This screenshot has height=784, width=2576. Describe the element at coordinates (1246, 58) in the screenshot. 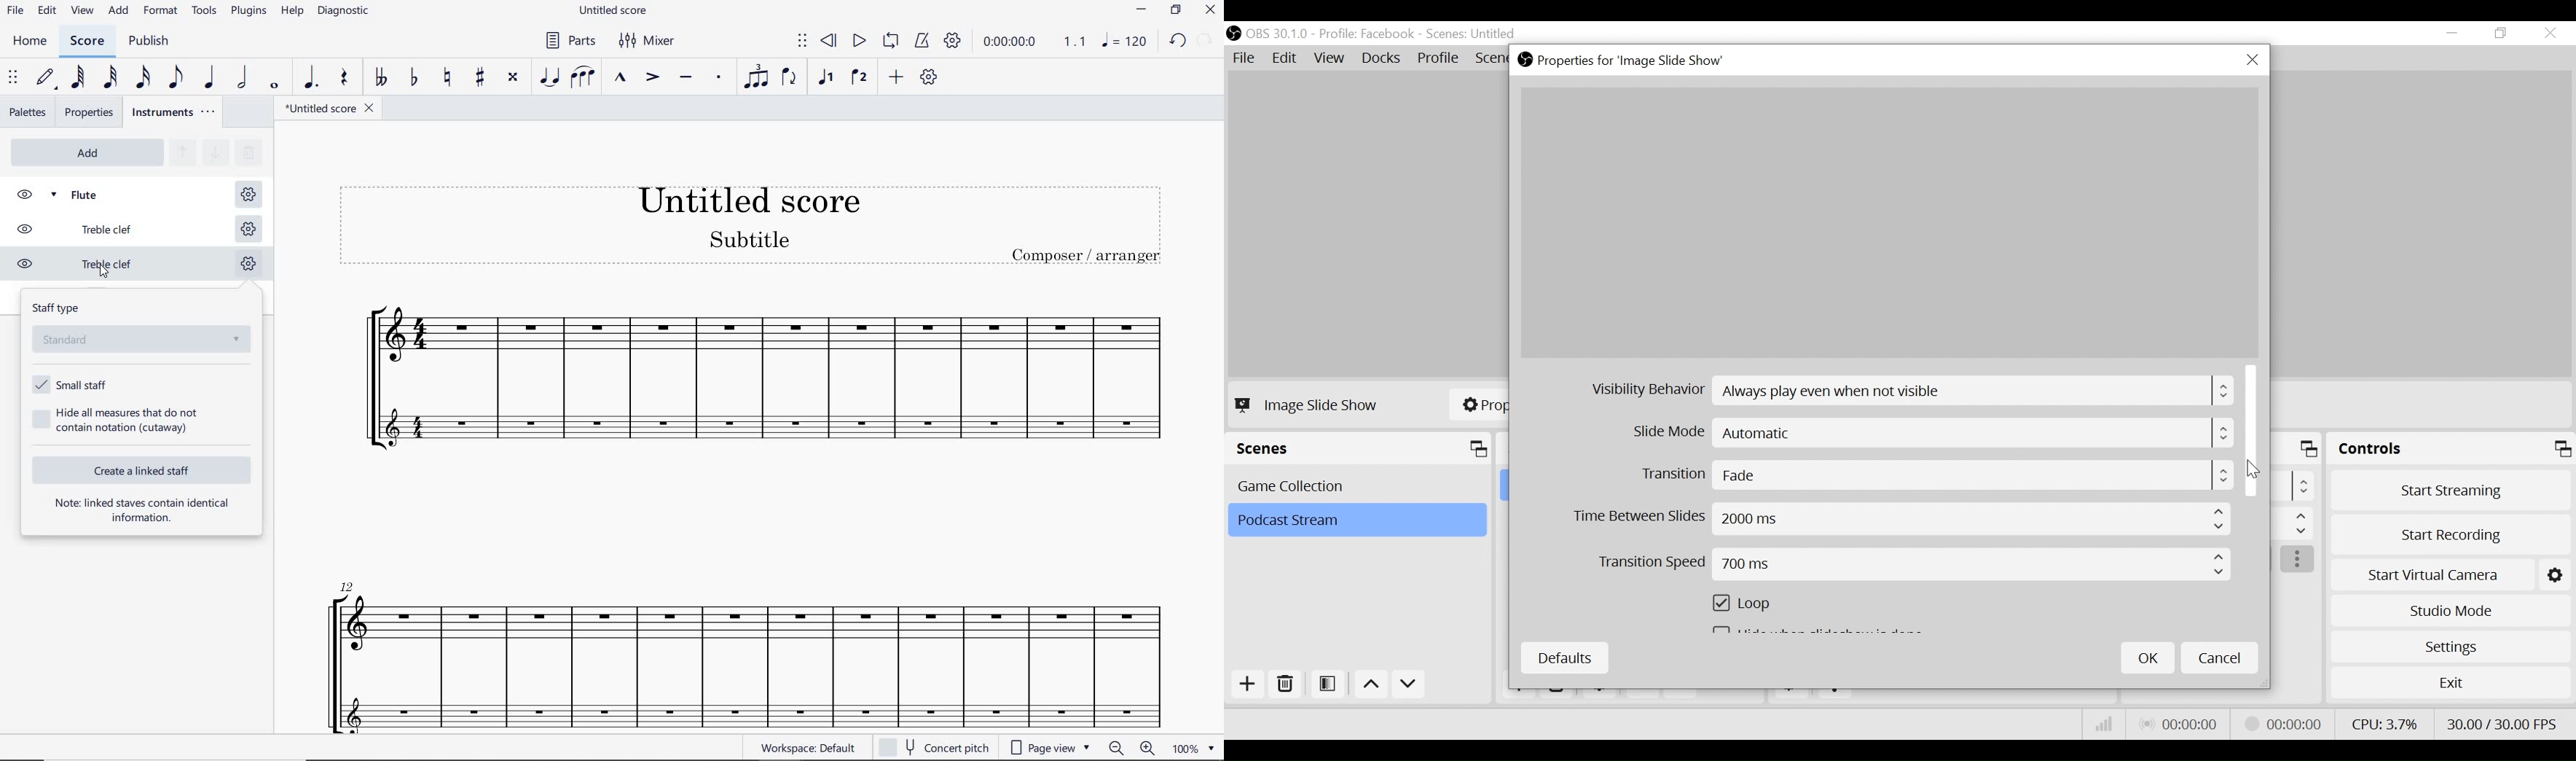

I see `File` at that location.